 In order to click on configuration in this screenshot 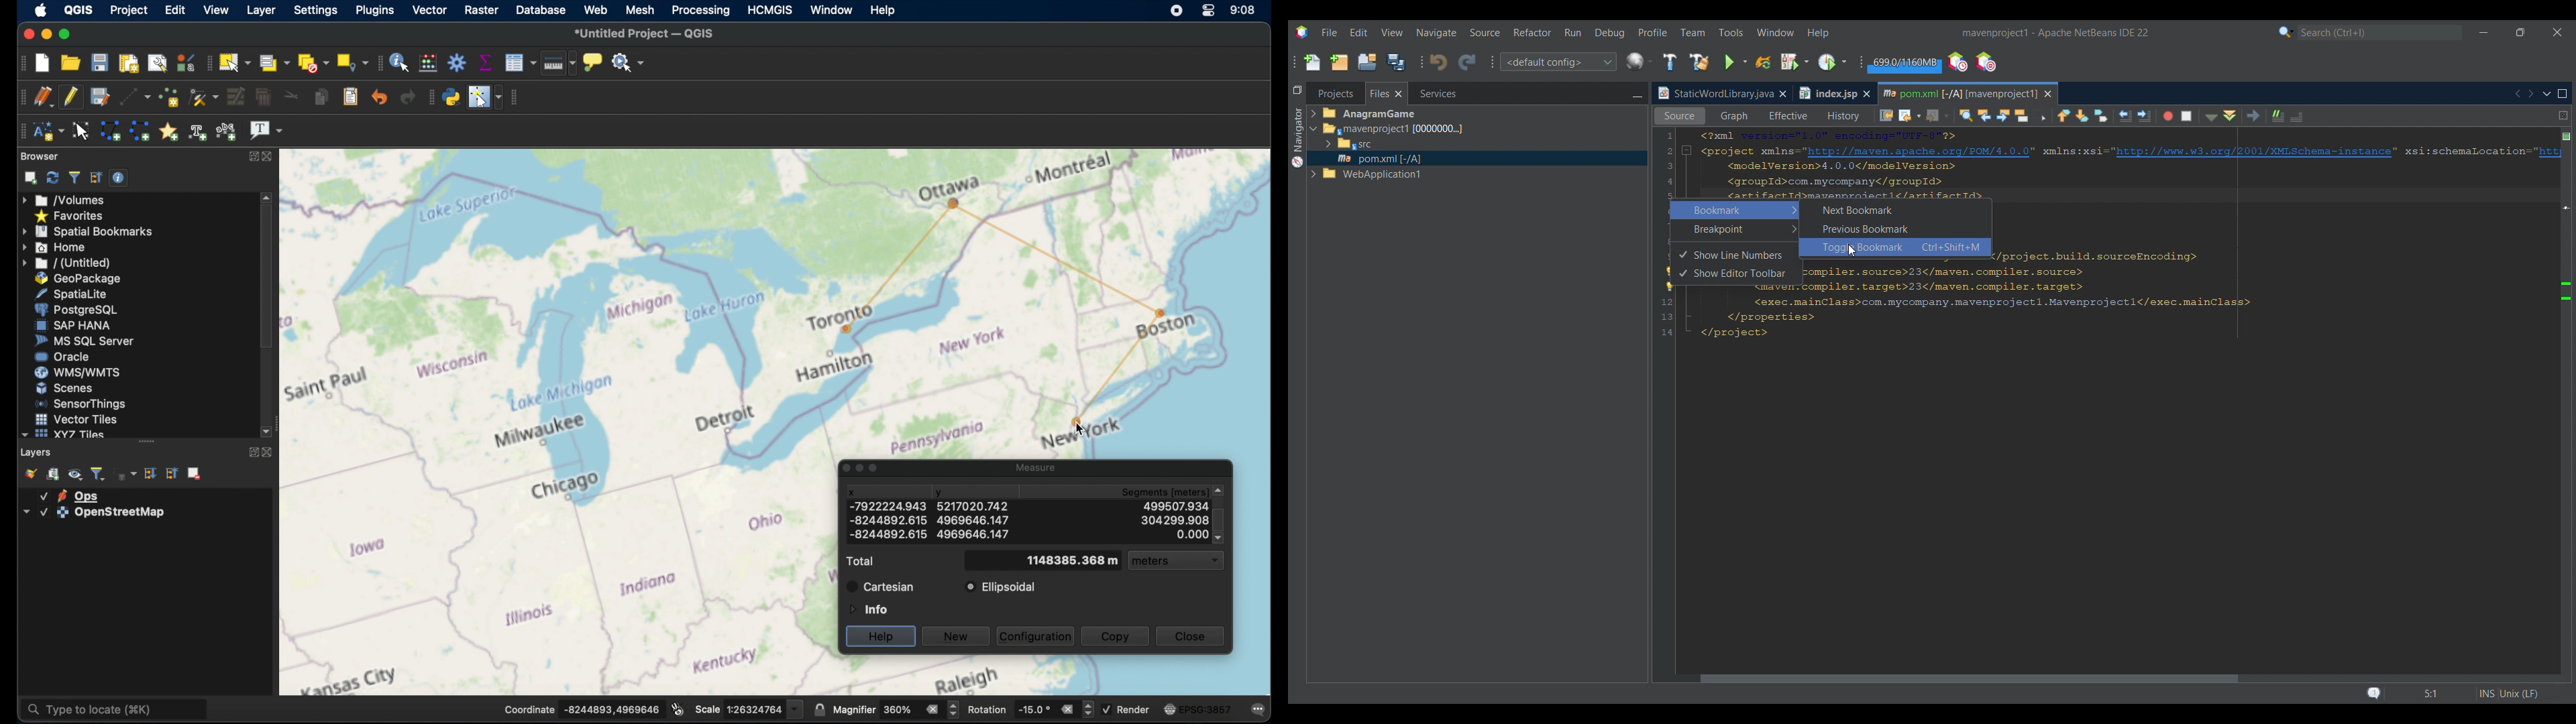, I will do `click(1036, 636)`.